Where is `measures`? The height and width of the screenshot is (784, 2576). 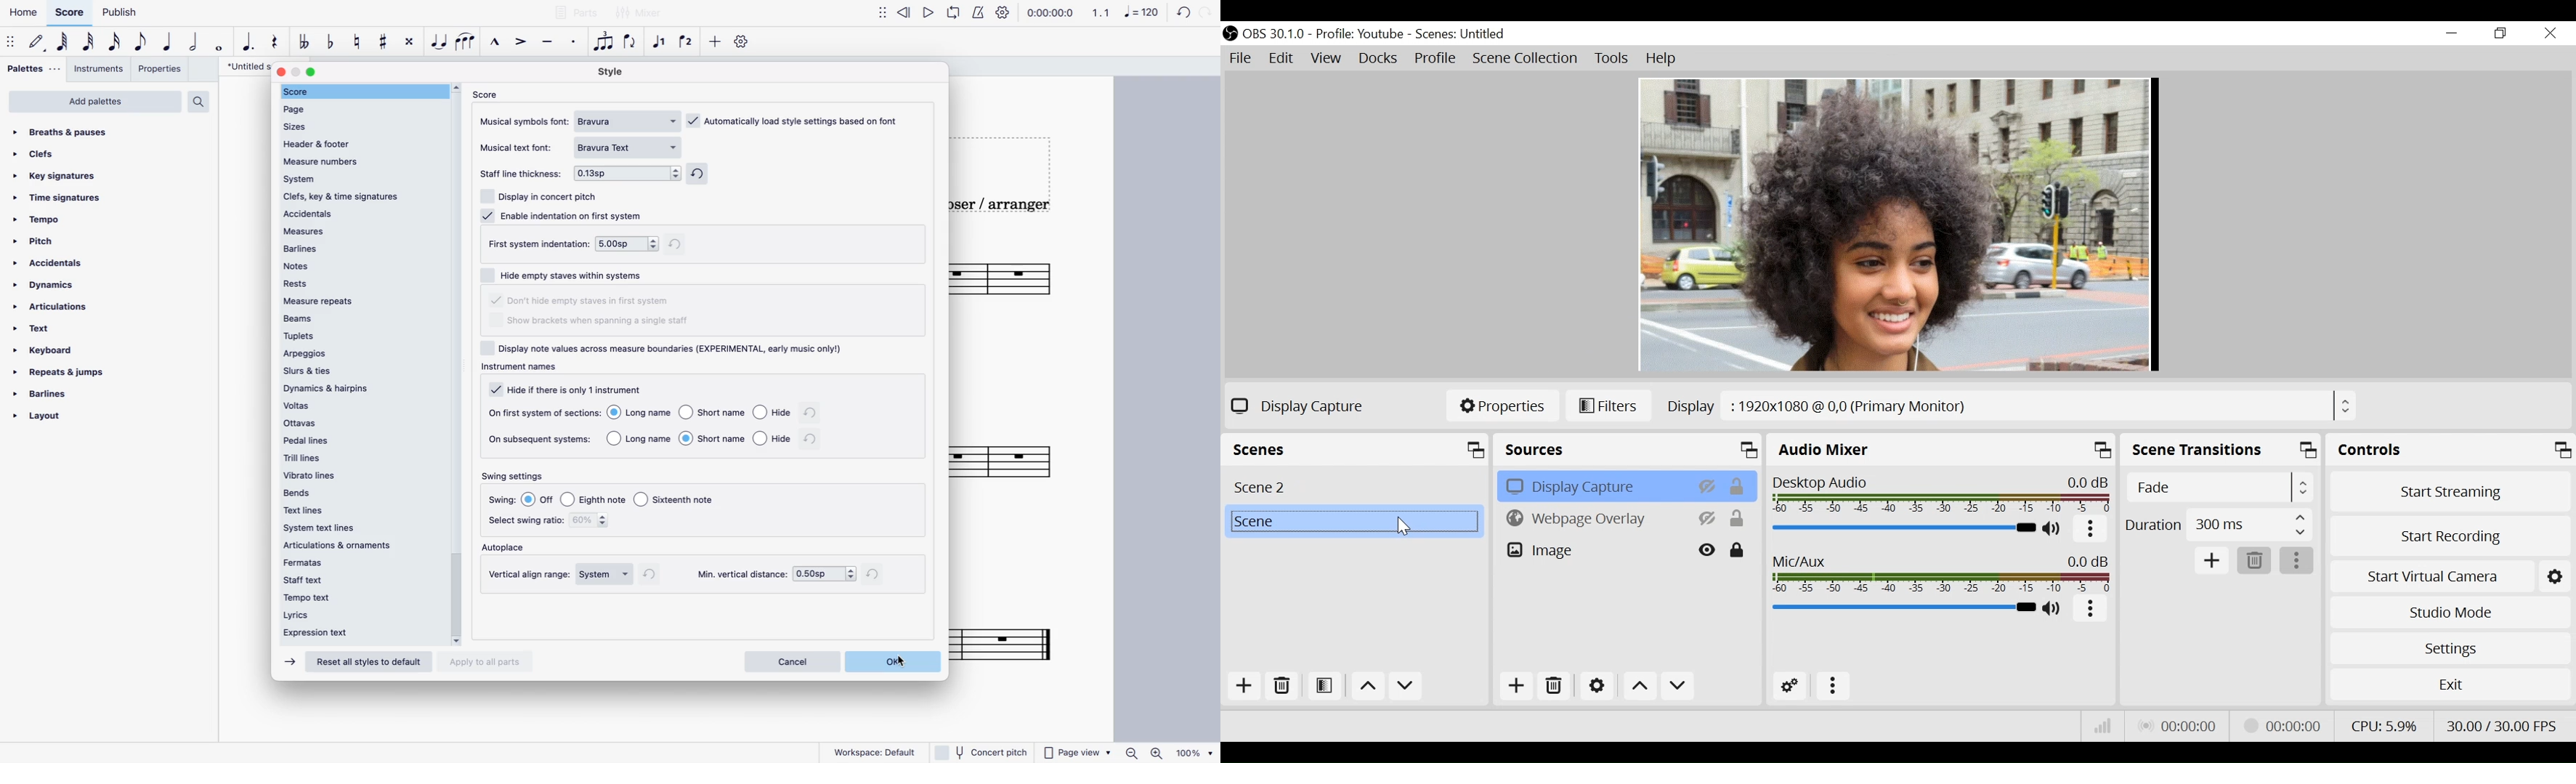 measures is located at coordinates (364, 232).